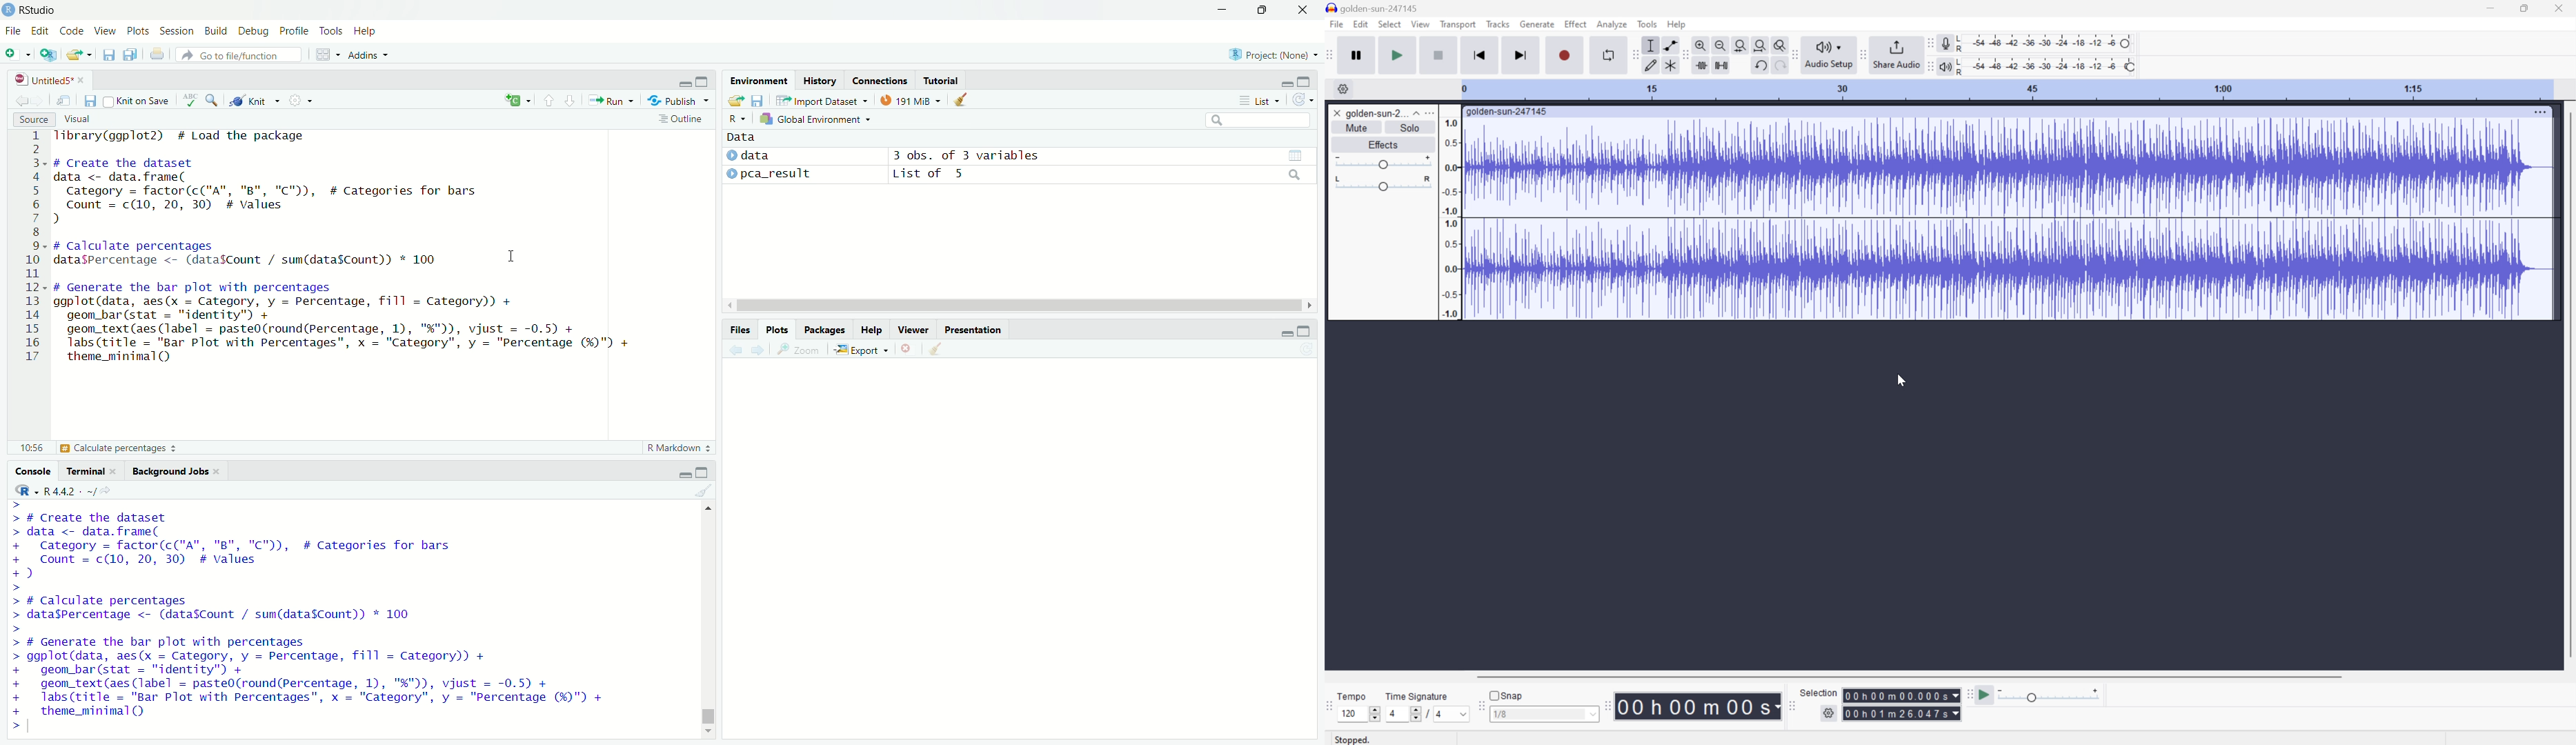 The image size is (2576, 756). Describe the element at coordinates (913, 99) in the screenshot. I see `memory usage: 191MB` at that location.